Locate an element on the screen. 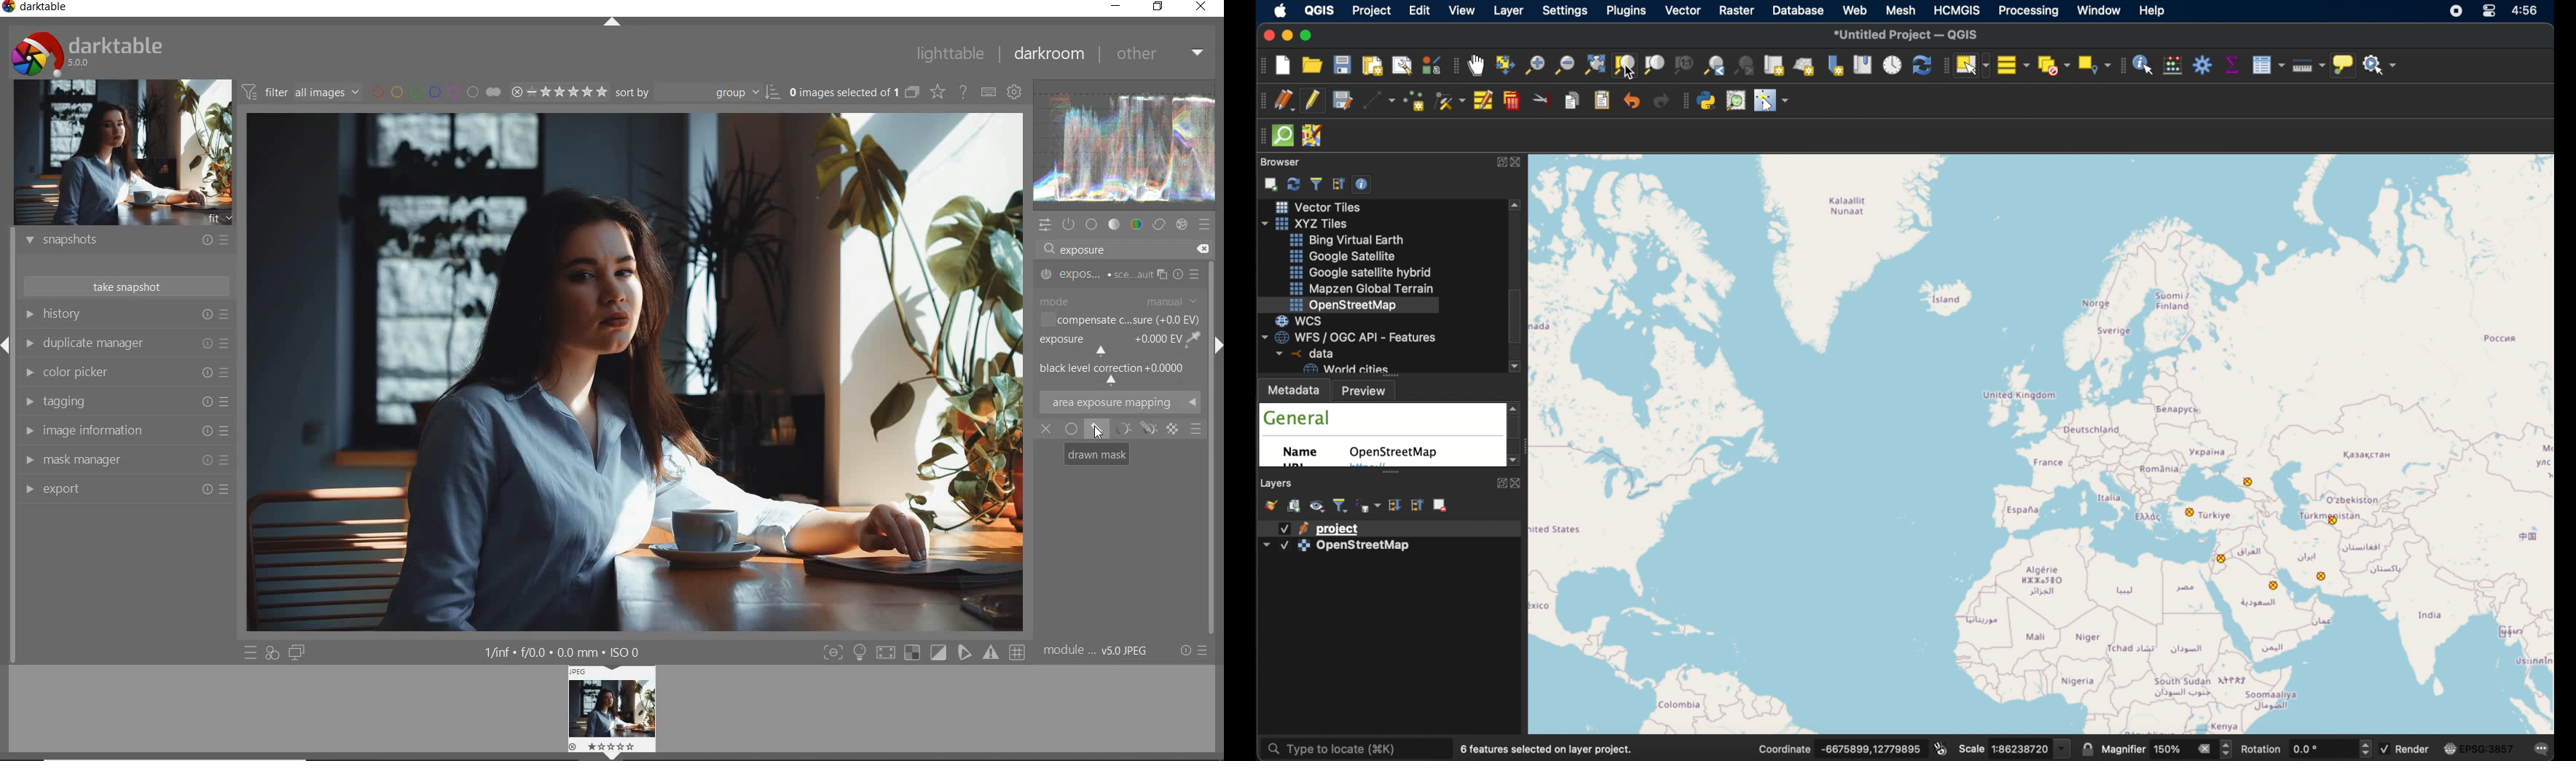  expand is located at coordinates (1498, 162).